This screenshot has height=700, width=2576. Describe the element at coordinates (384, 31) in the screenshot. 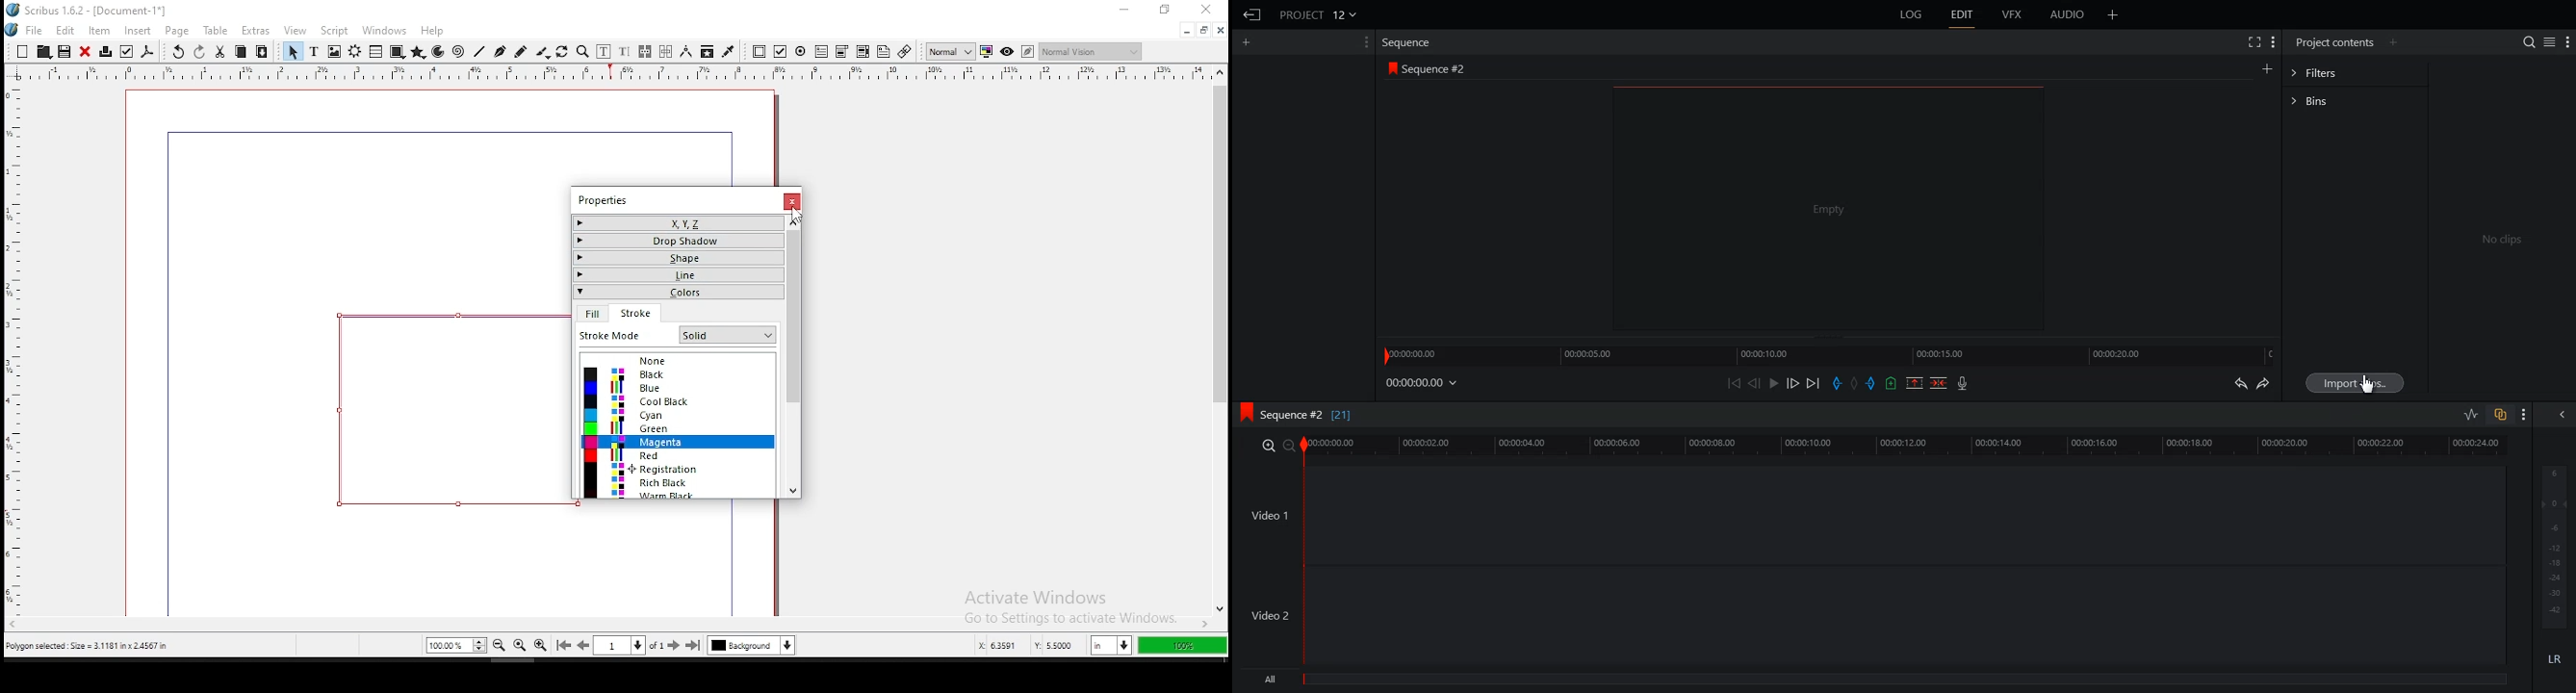

I see `windows` at that location.